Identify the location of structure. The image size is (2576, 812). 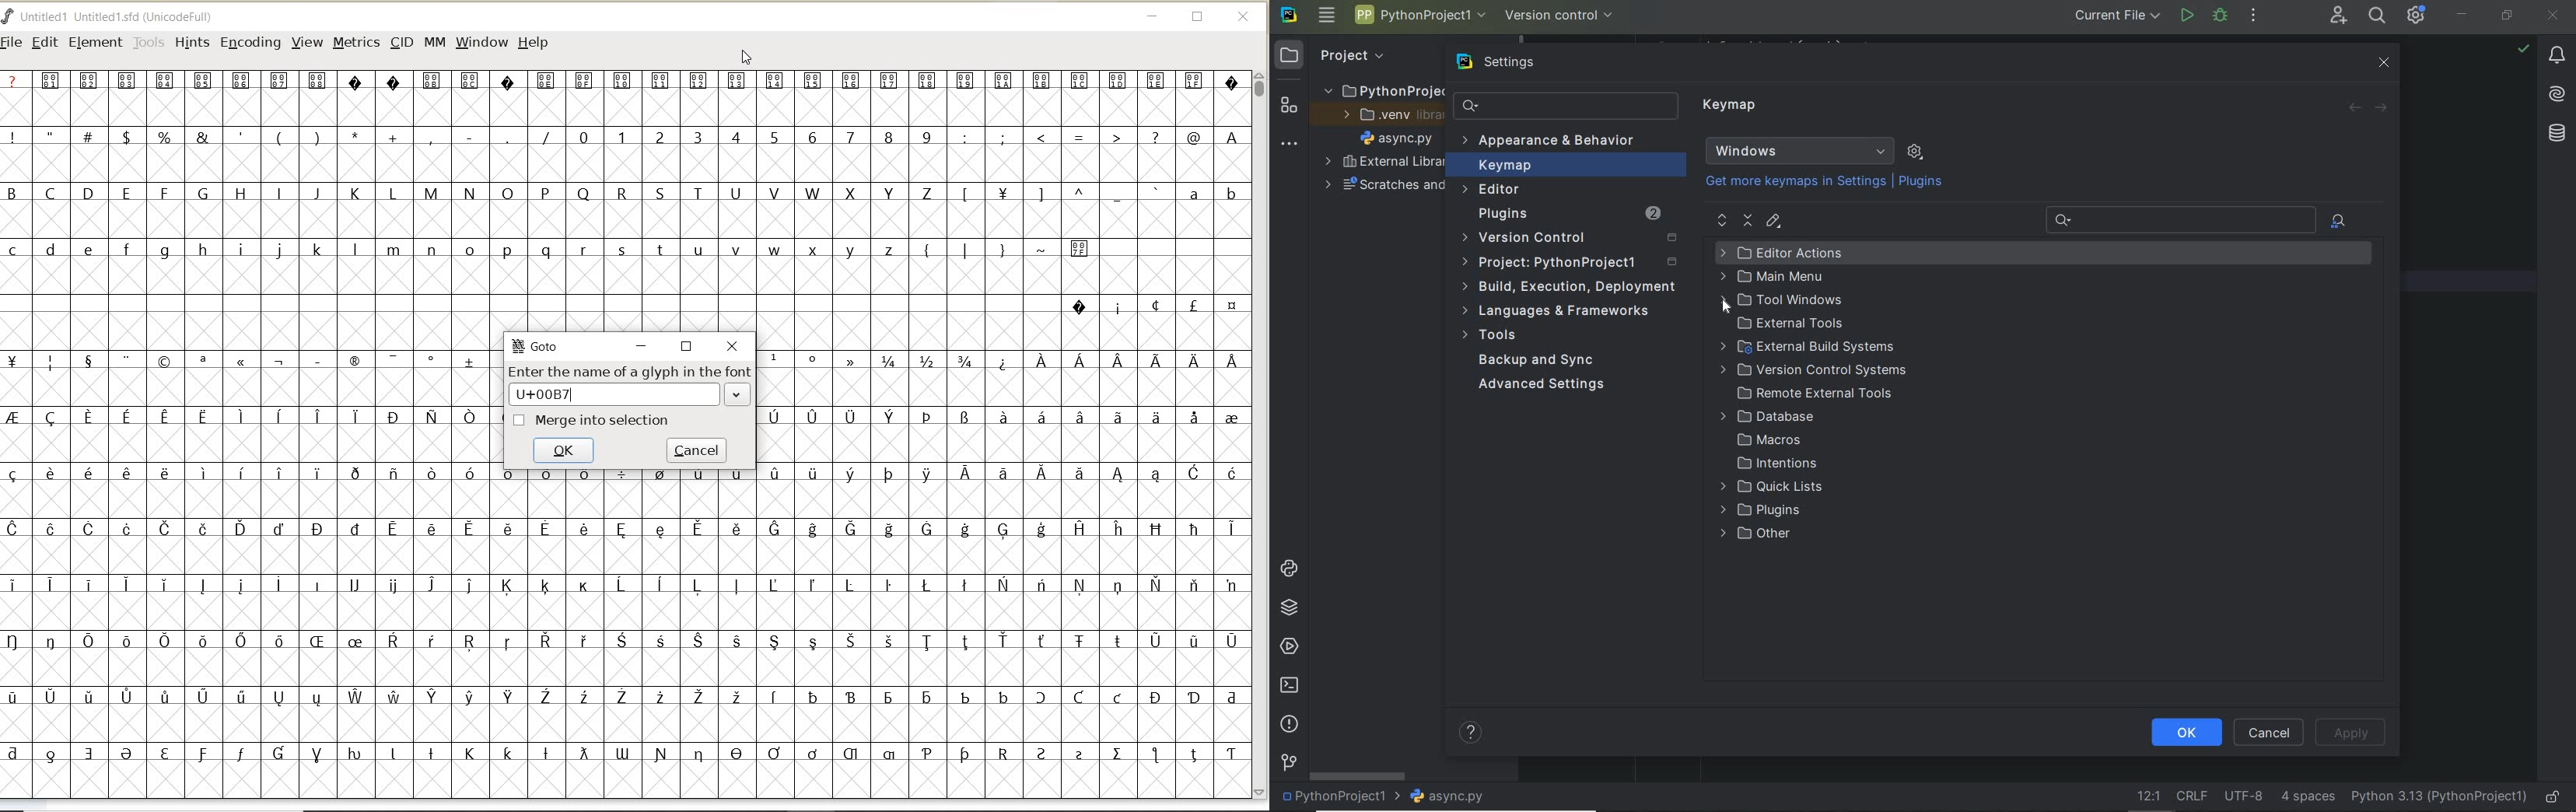
(1286, 103).